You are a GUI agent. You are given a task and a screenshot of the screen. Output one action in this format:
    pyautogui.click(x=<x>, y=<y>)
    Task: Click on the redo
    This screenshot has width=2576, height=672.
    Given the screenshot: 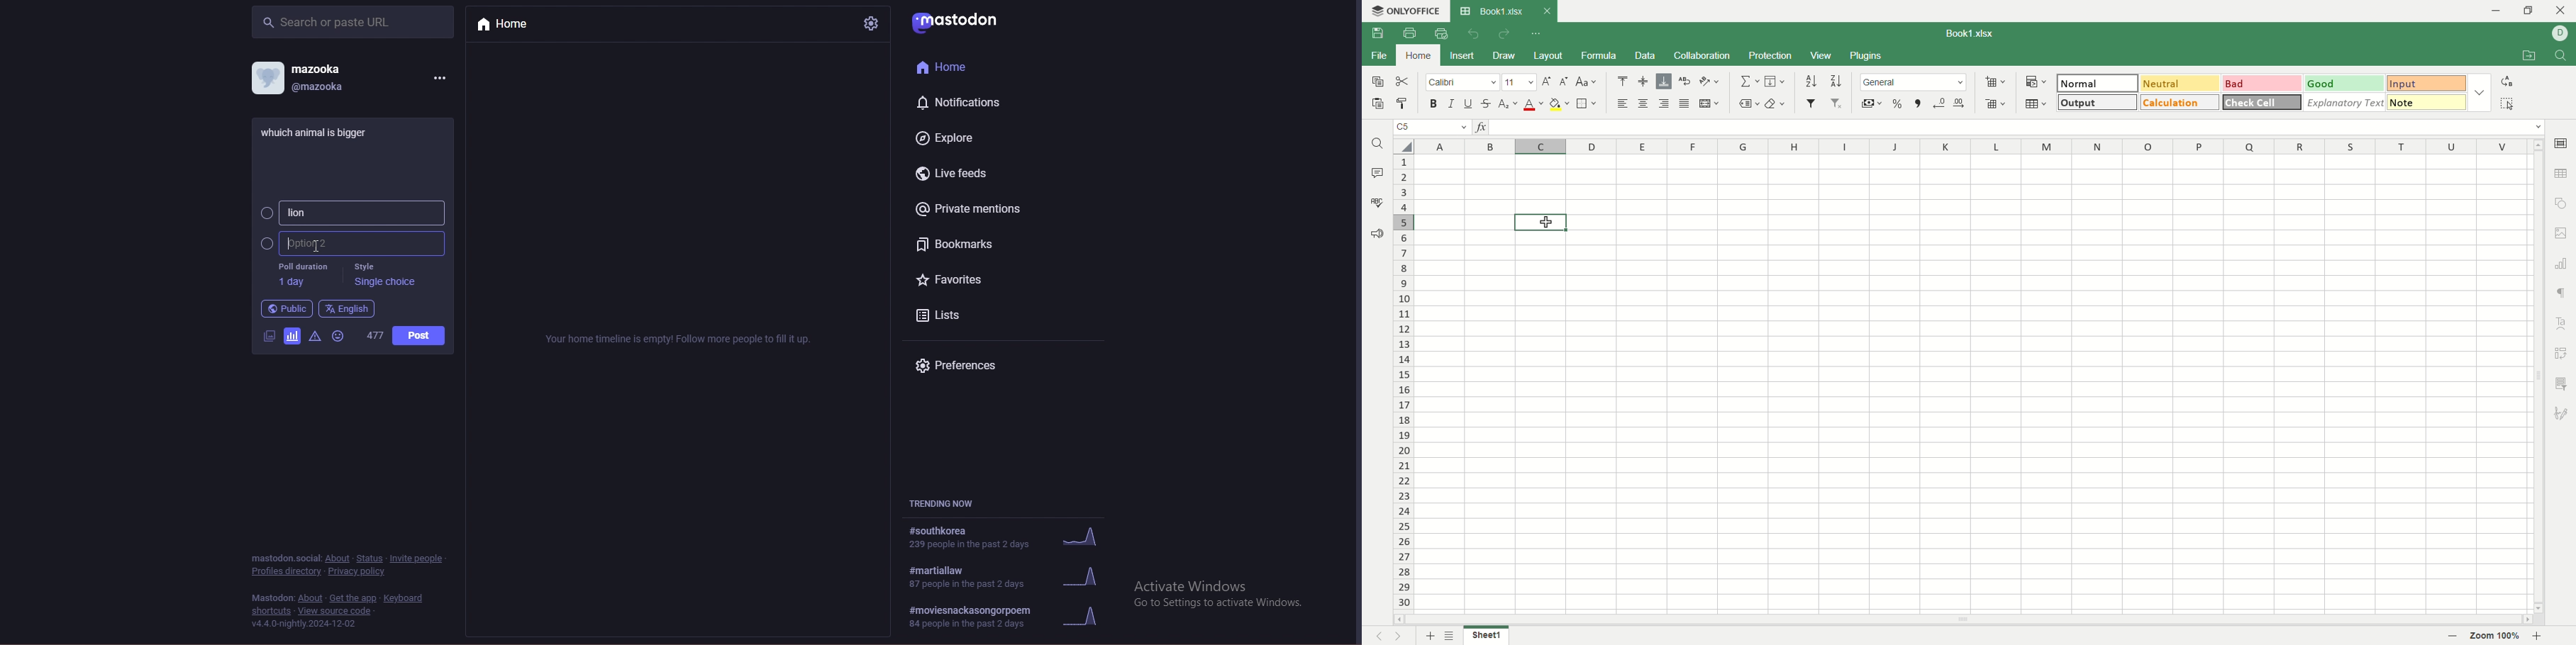 What is the action you would take?
    pyautogui.click(x=1504, y=35)
    